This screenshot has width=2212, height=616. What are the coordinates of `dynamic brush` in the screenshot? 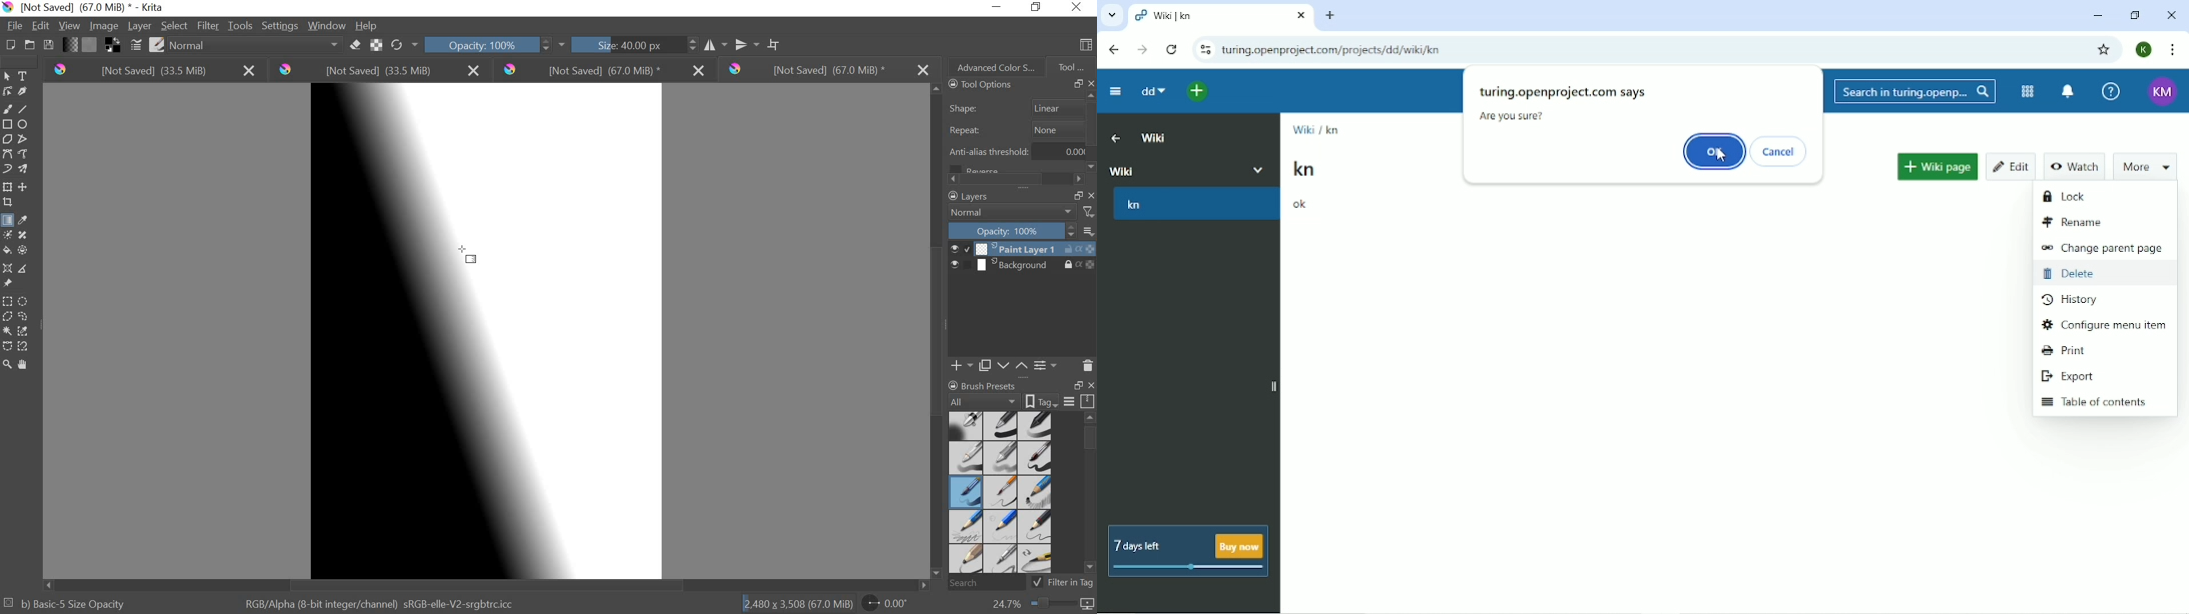 It's located at (7, 168).